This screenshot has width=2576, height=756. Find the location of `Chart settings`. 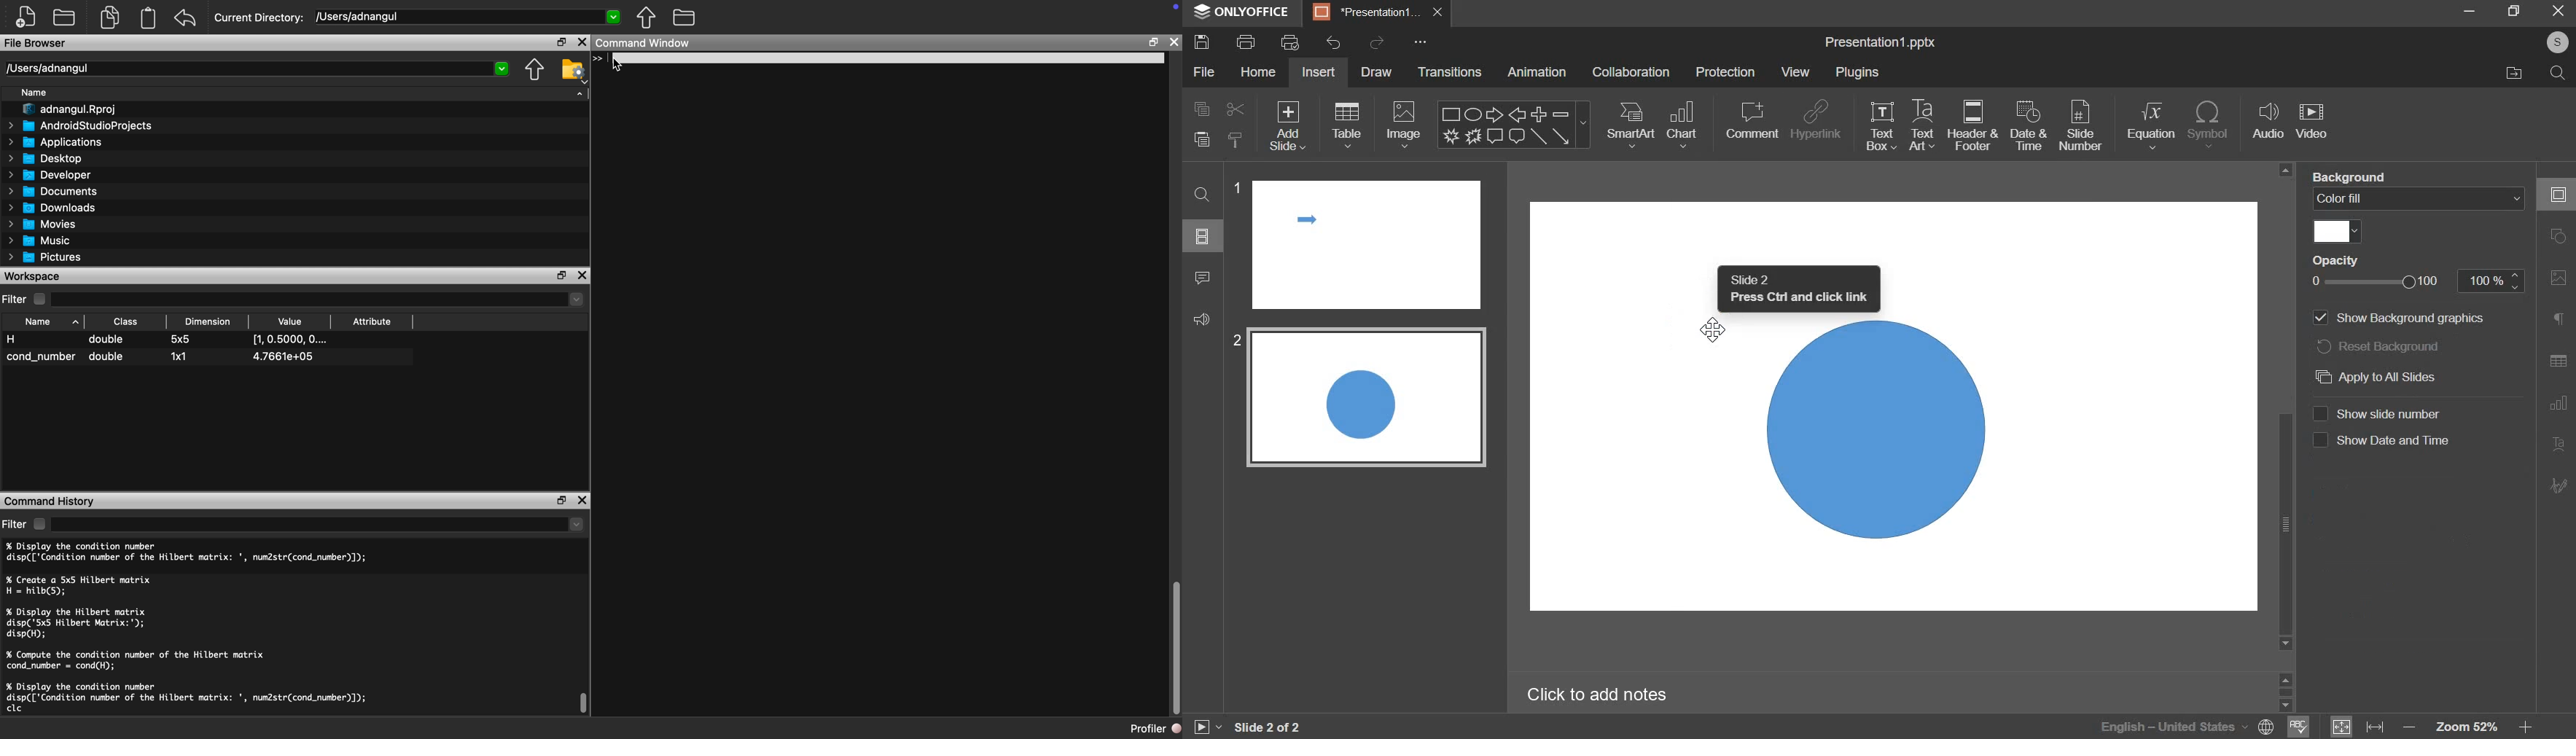

Chart settings is located at coordinates (2559, 402).